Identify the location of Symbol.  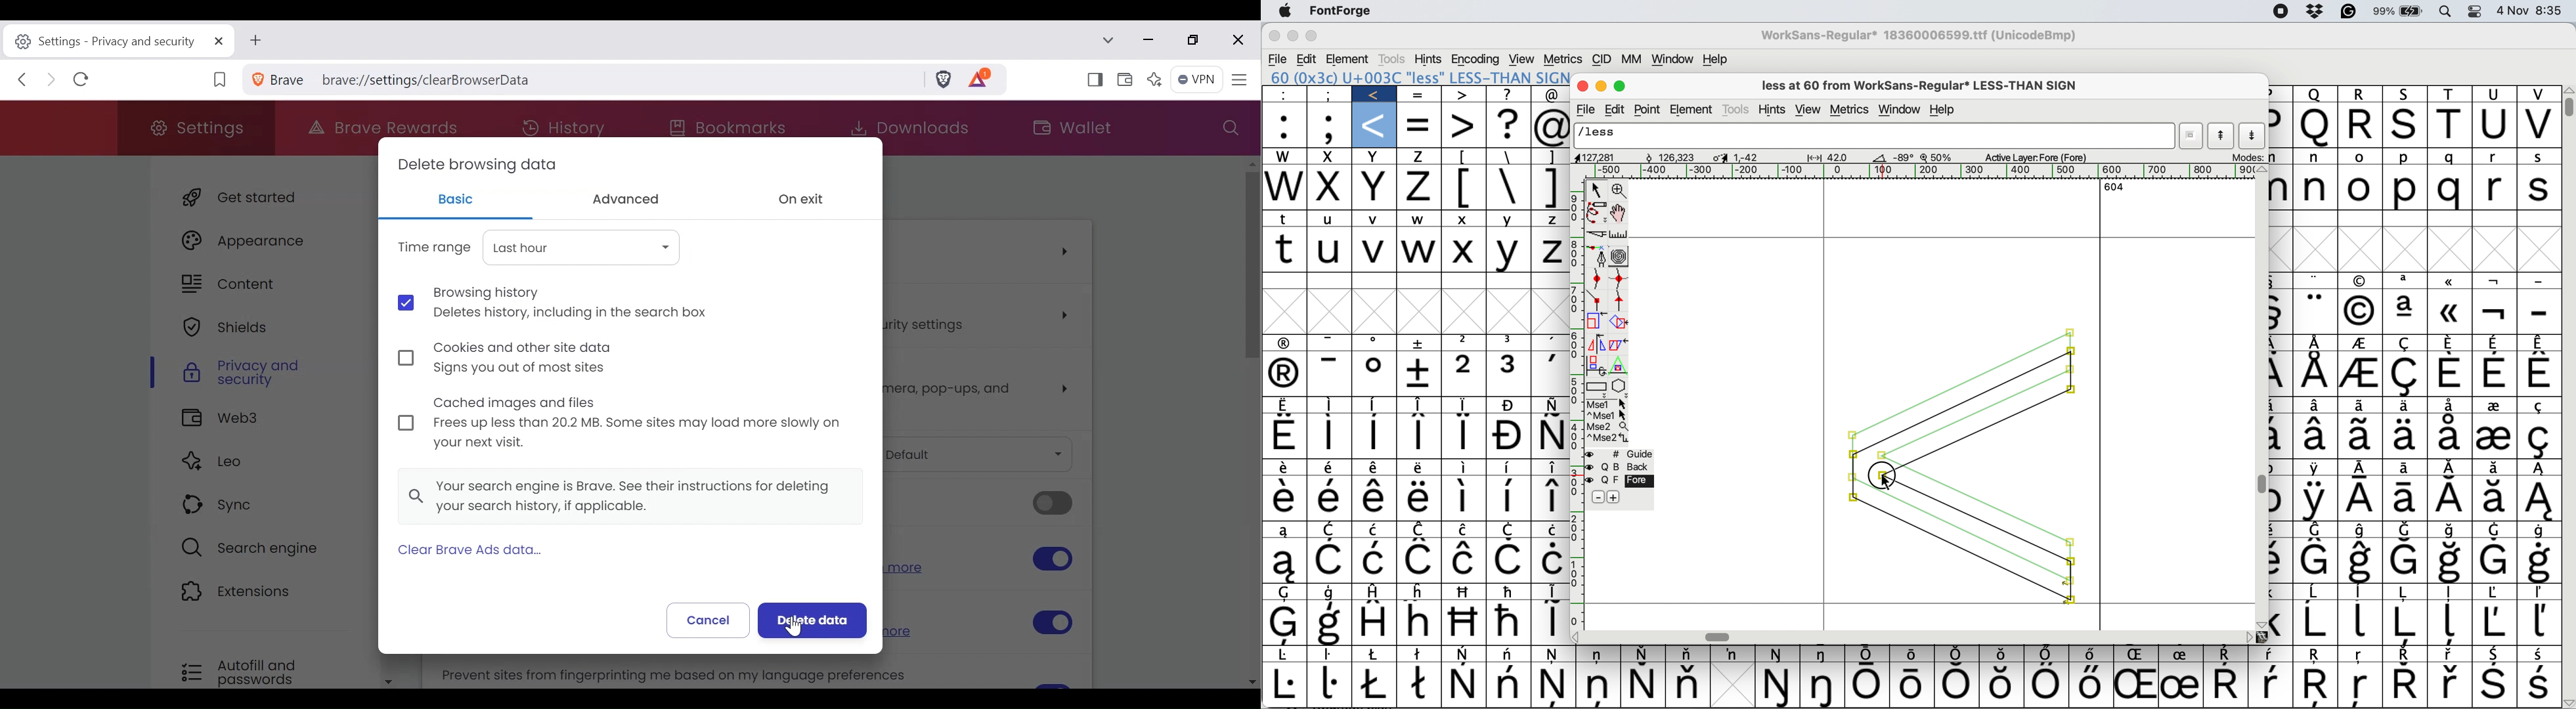
(2537, 499).